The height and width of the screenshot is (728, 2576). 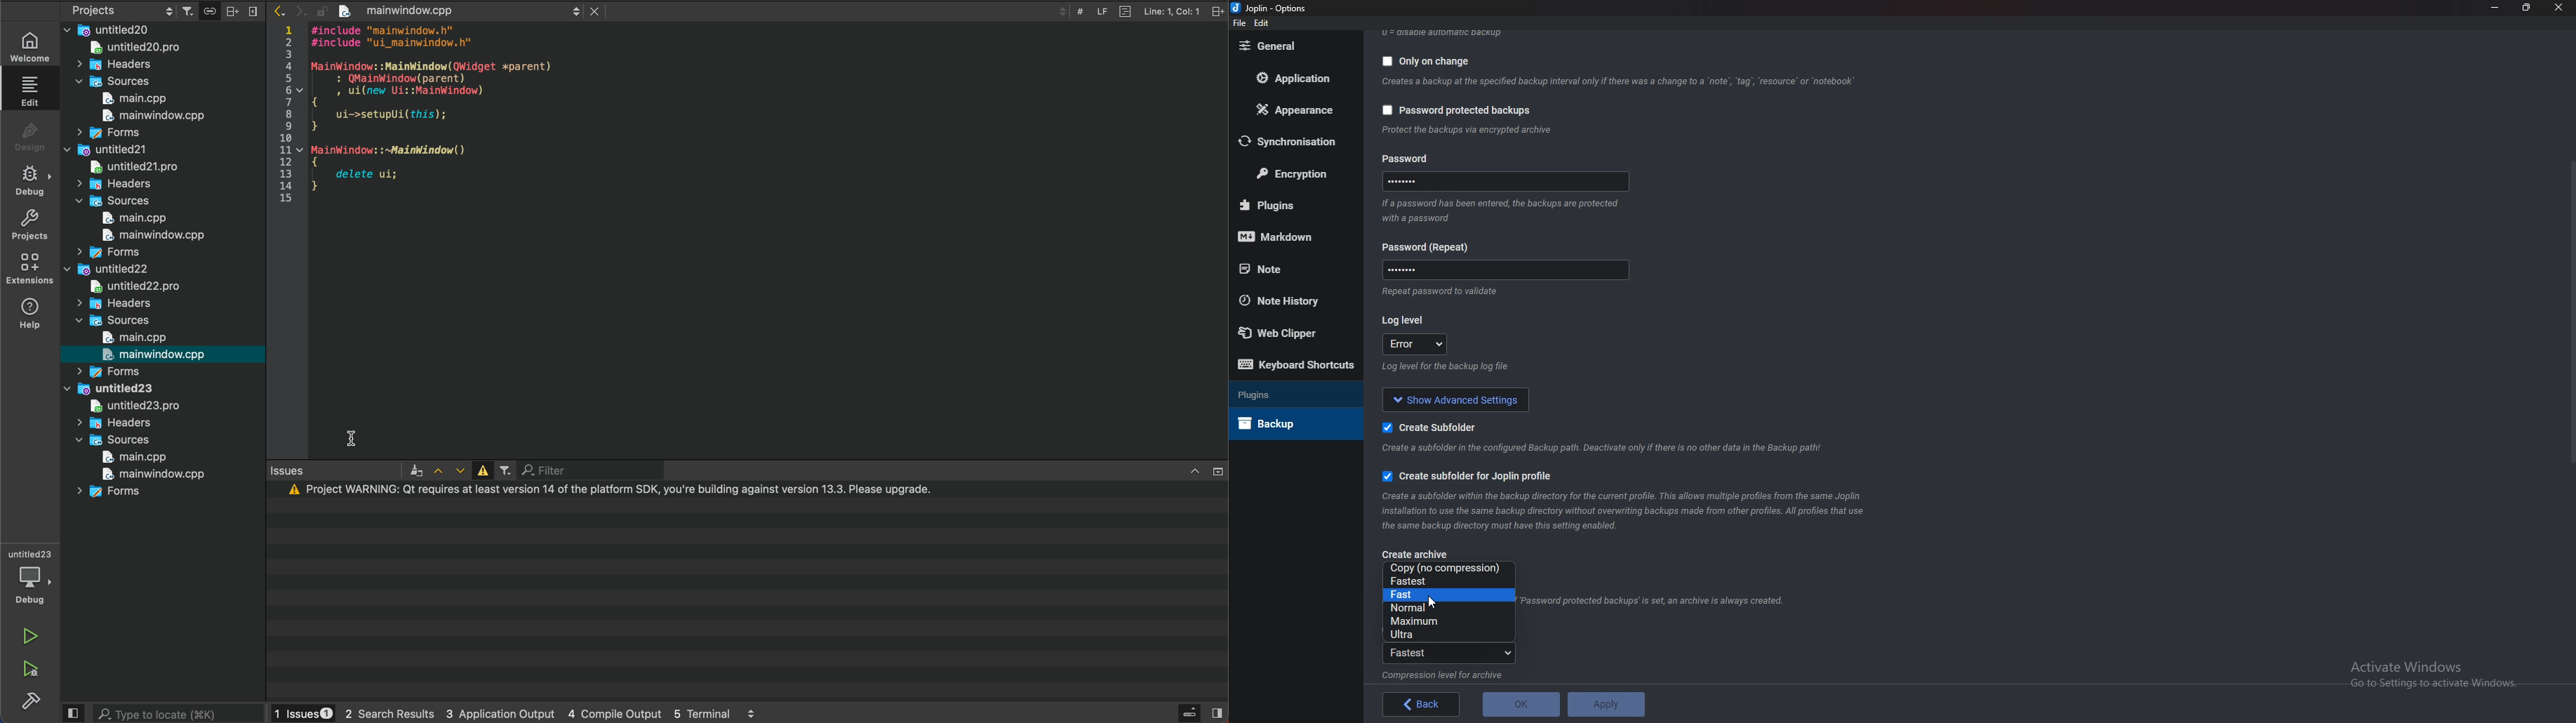 I want to click on fast, so click(x=1441, y=595).